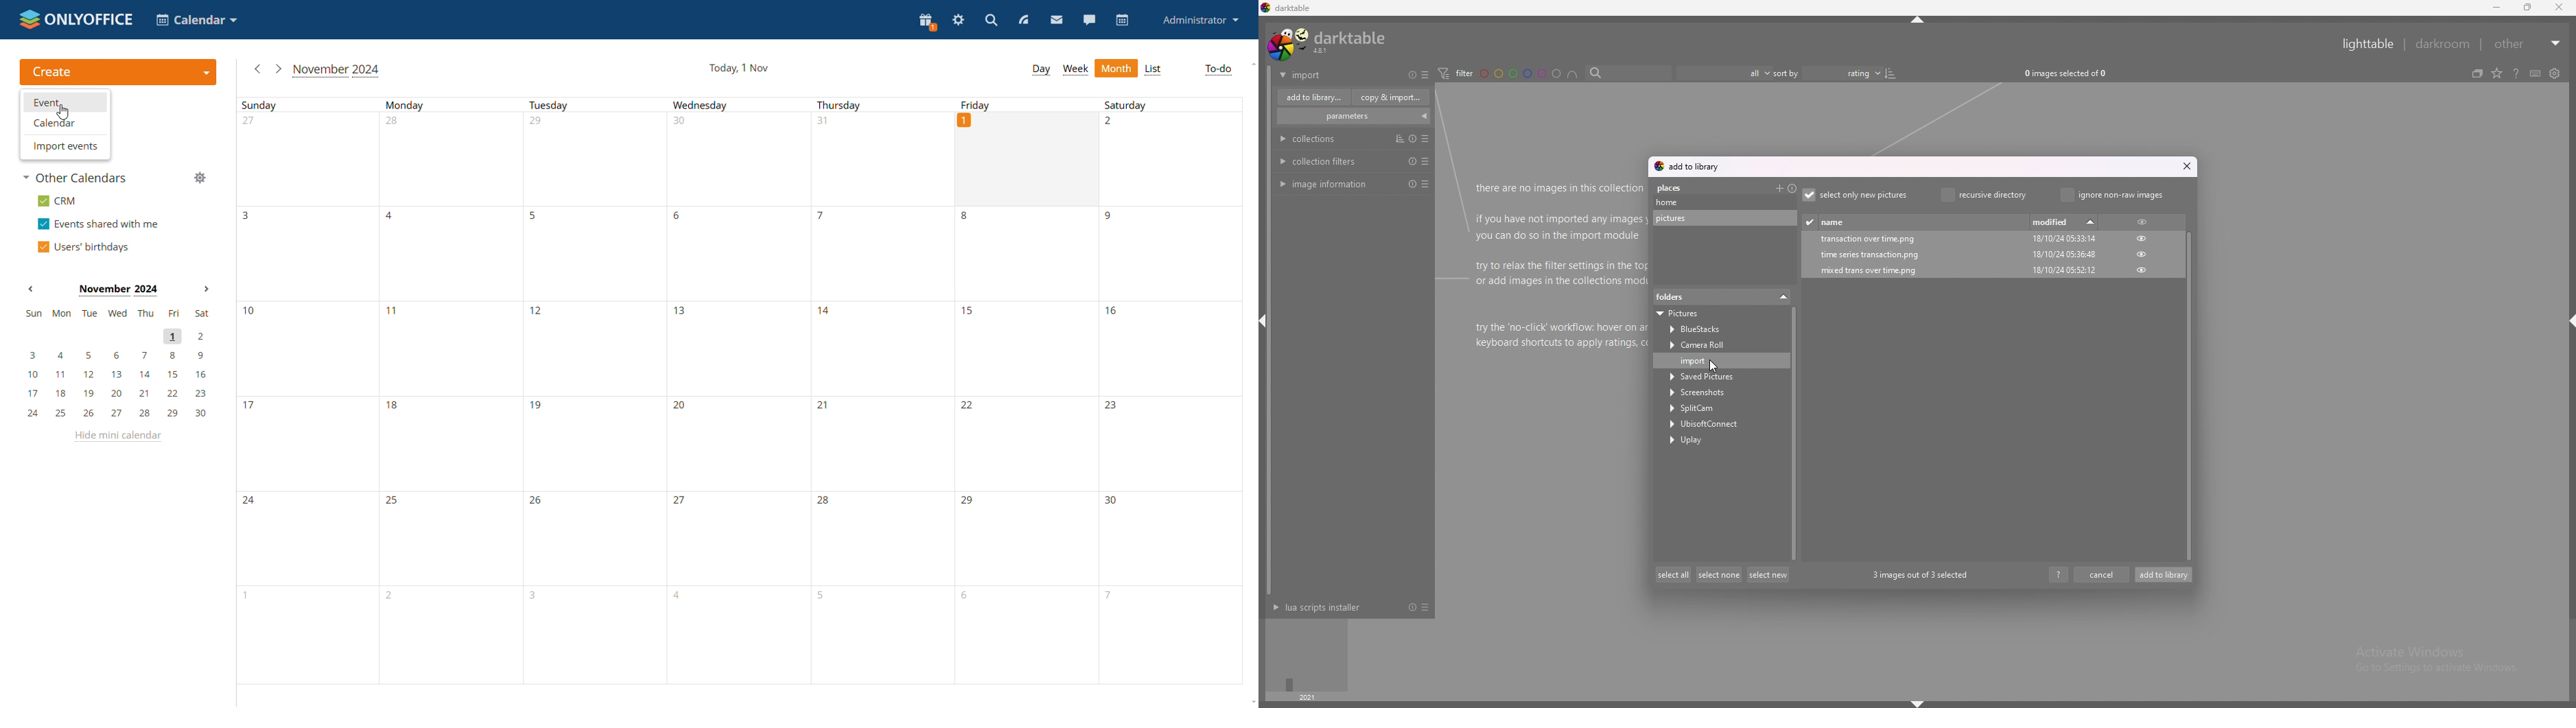 This screenshot has height=728, width=2576. Describe the element at coordinates (2498, 8) in the screenshot. I see `minimize` at that location.